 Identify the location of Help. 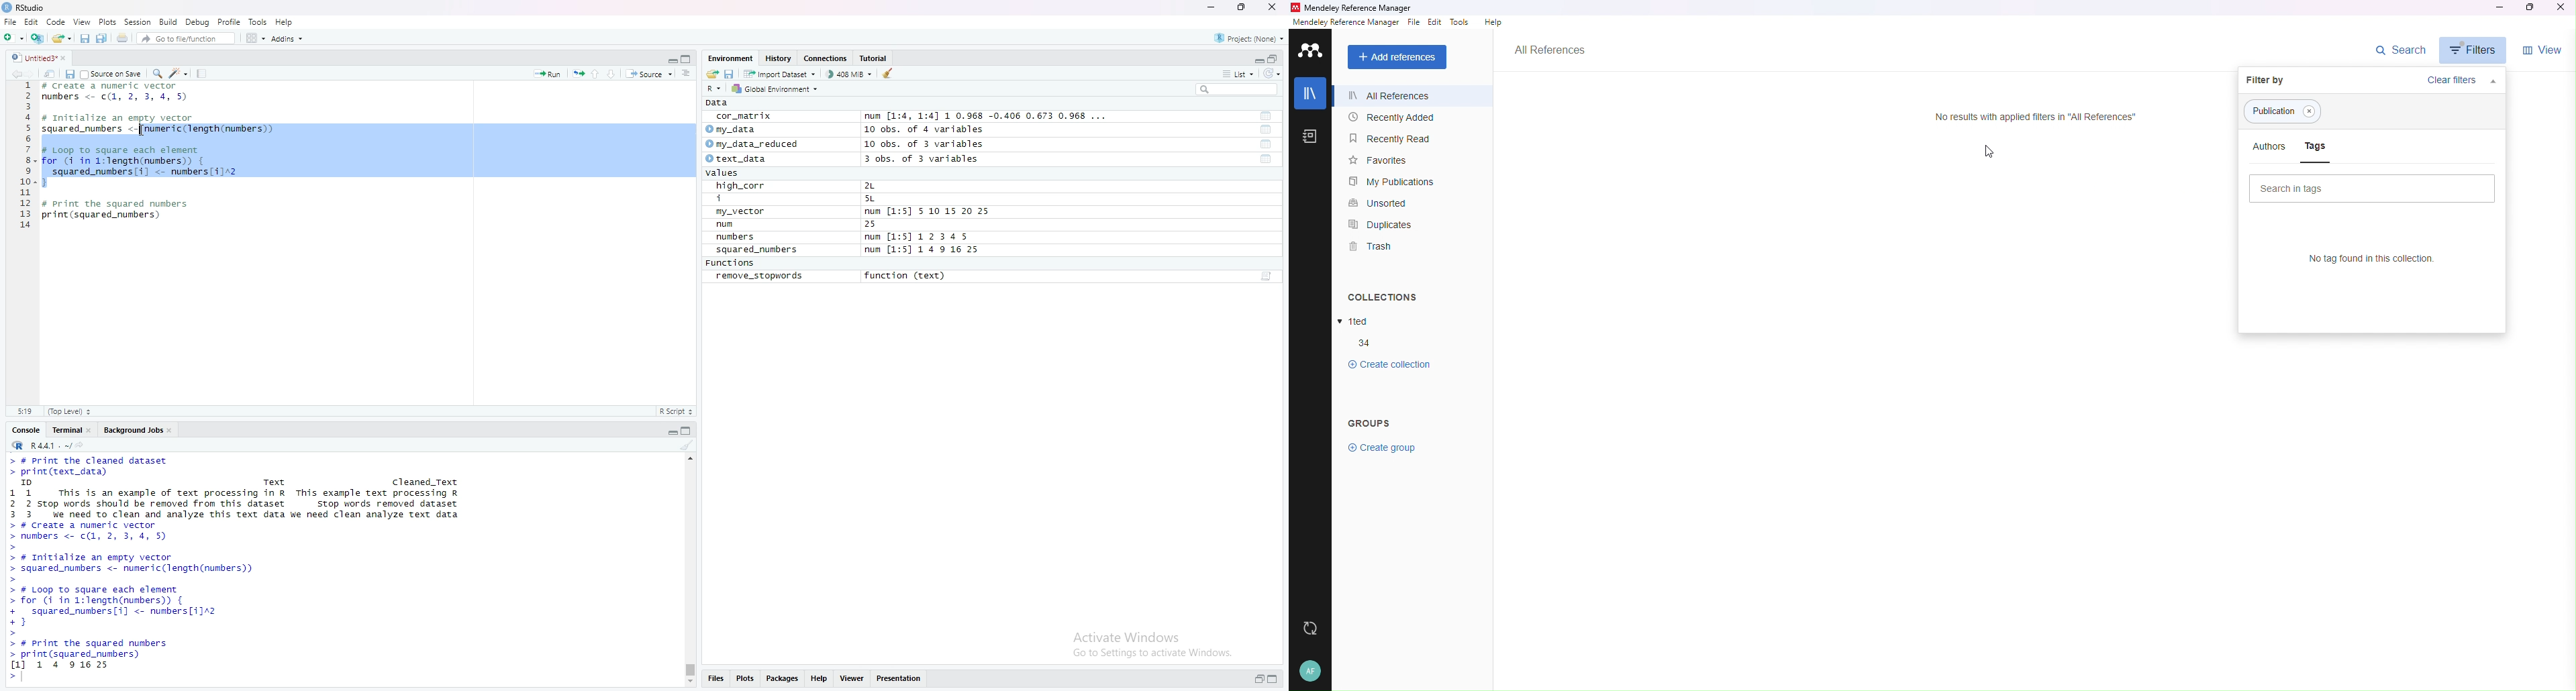
(285, 21).